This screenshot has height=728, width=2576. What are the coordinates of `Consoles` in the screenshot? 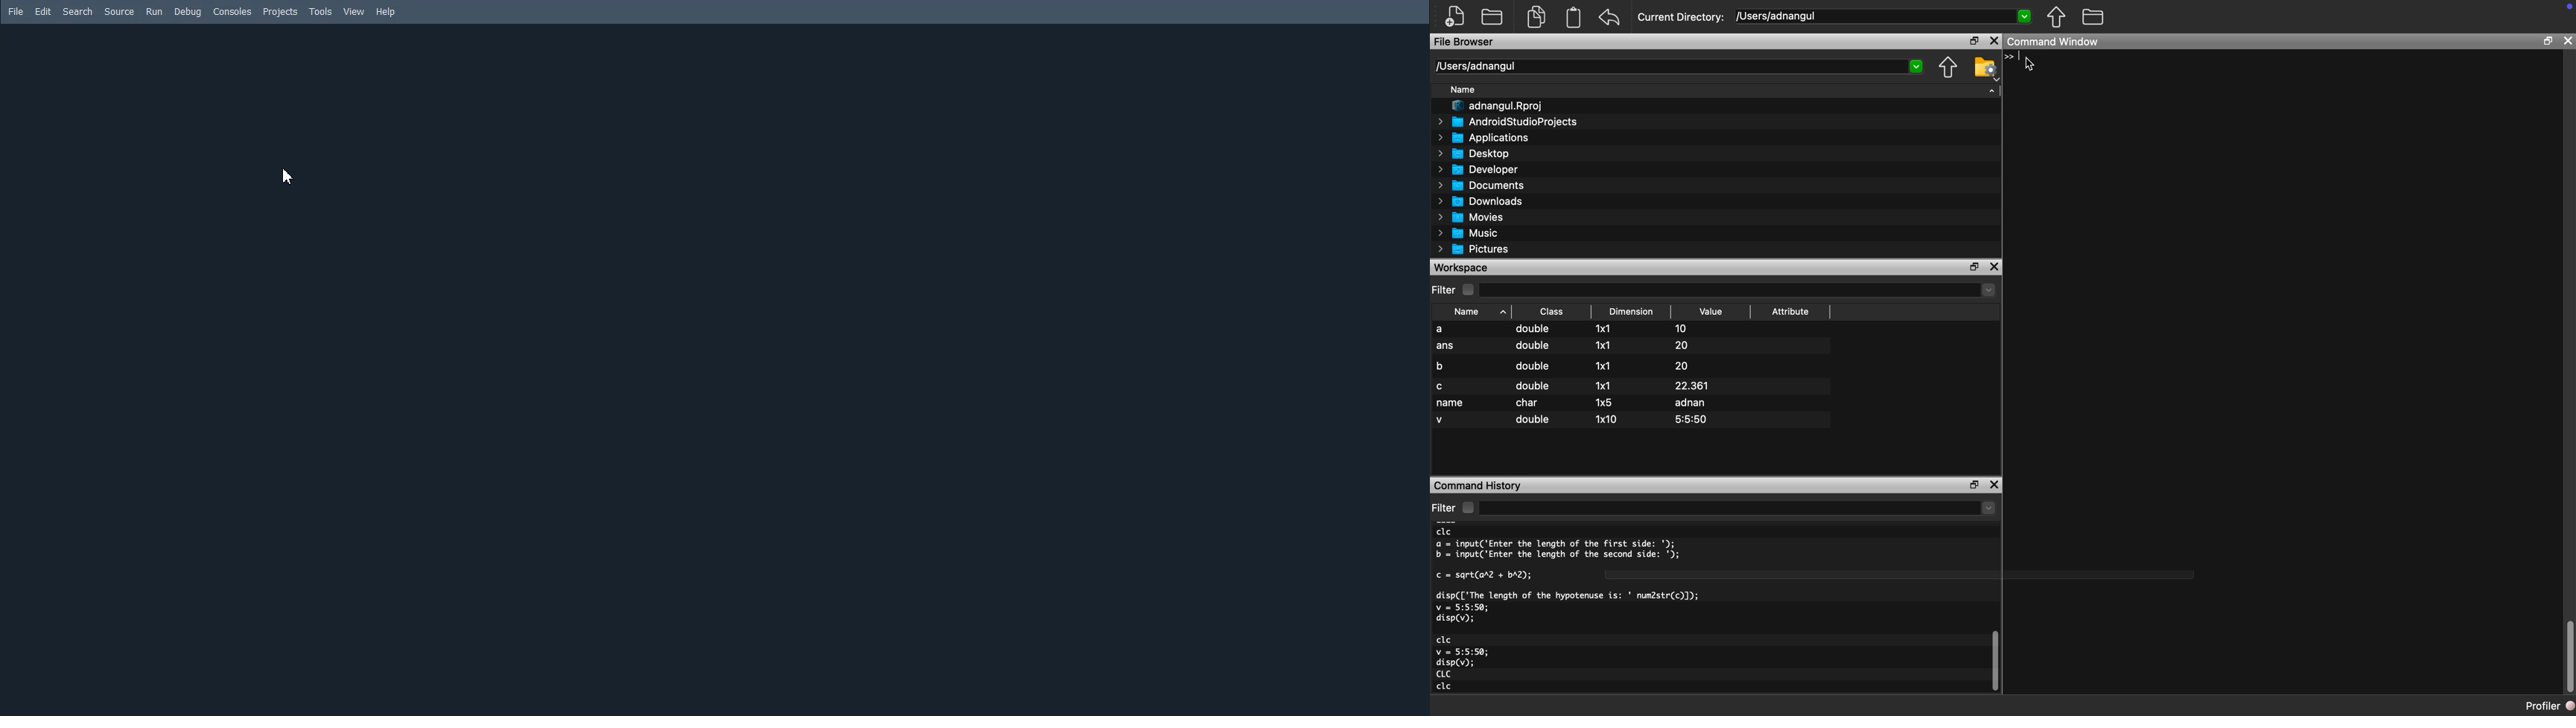 It's located at (232, 11).